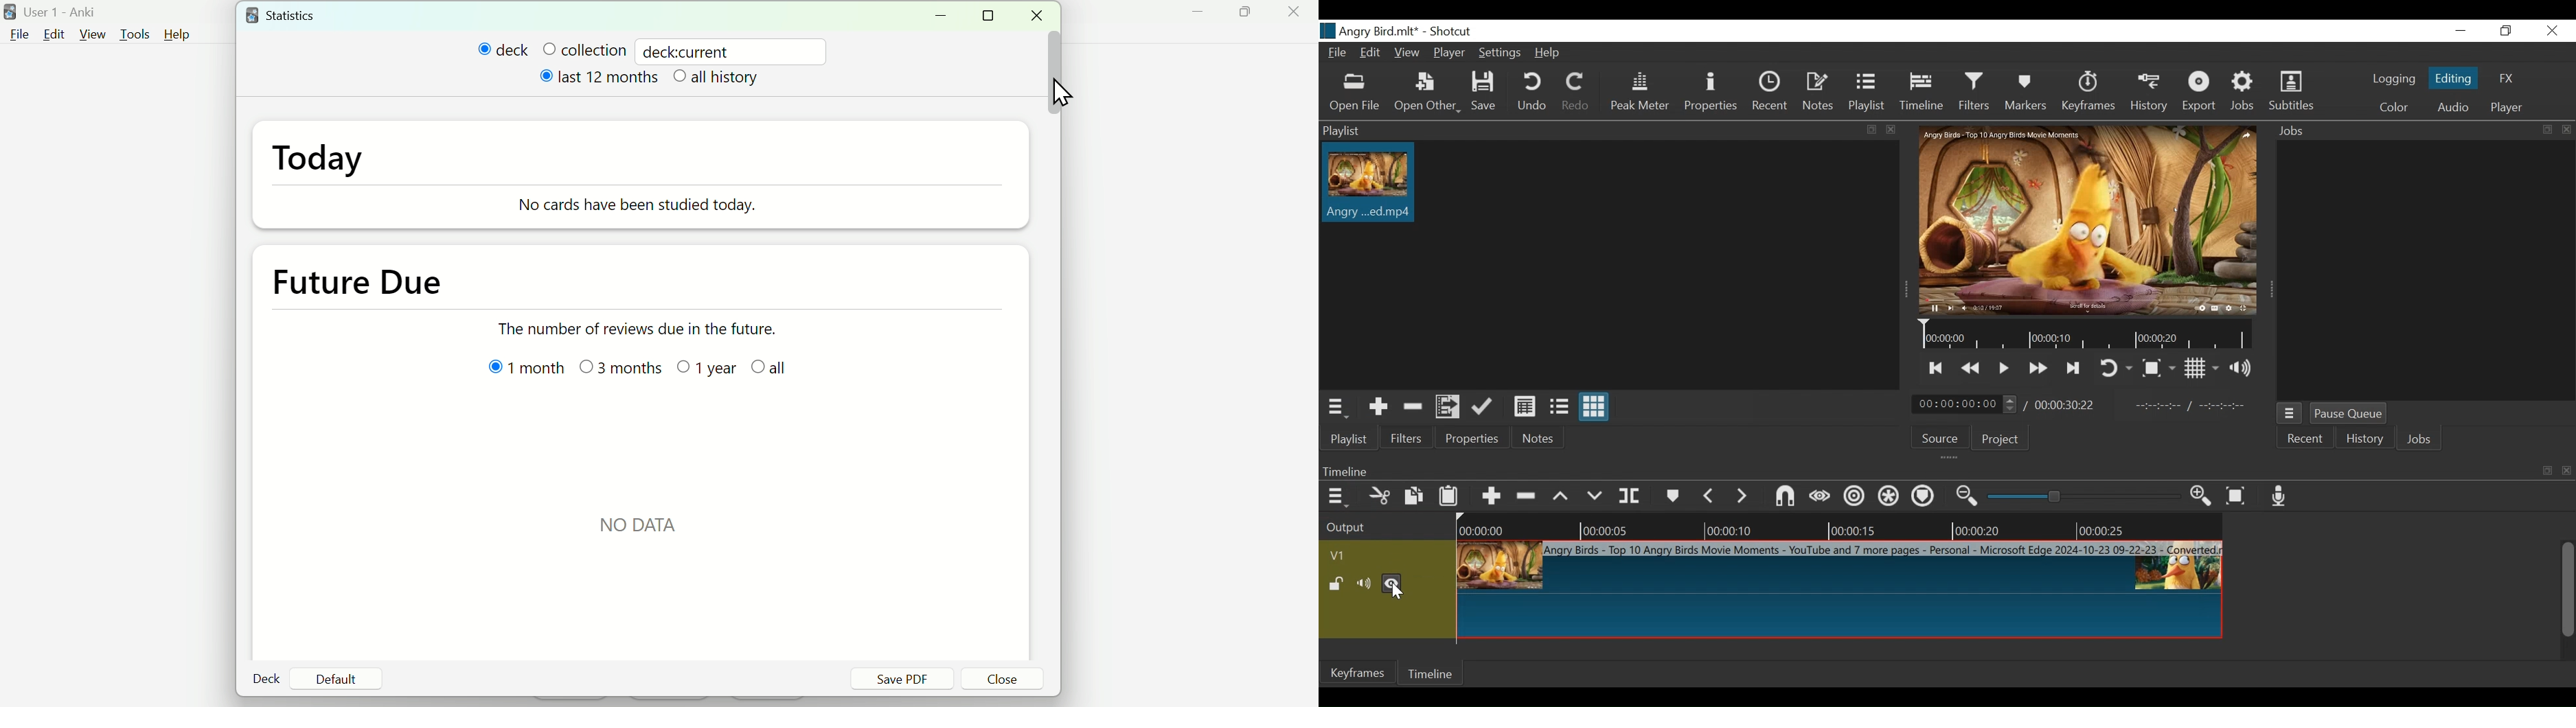  I want to click on Play quickly backward, so click(1970, 369).